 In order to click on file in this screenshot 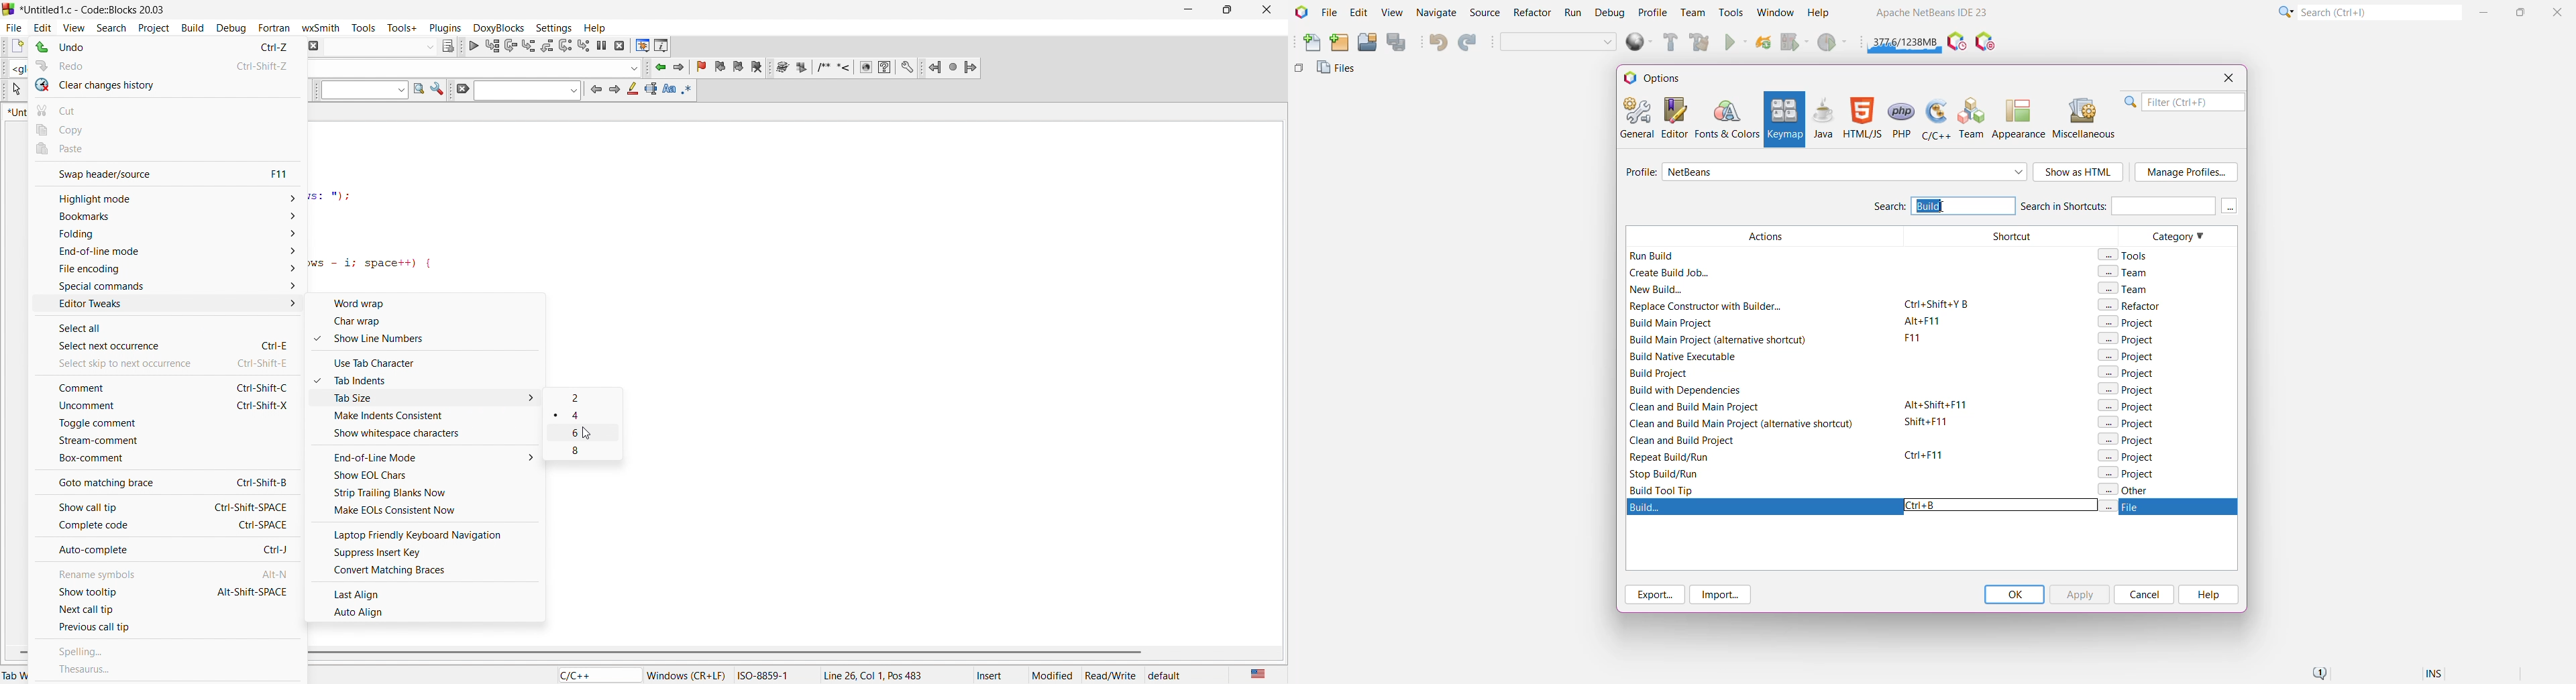, I will do `click(15, 25)`.